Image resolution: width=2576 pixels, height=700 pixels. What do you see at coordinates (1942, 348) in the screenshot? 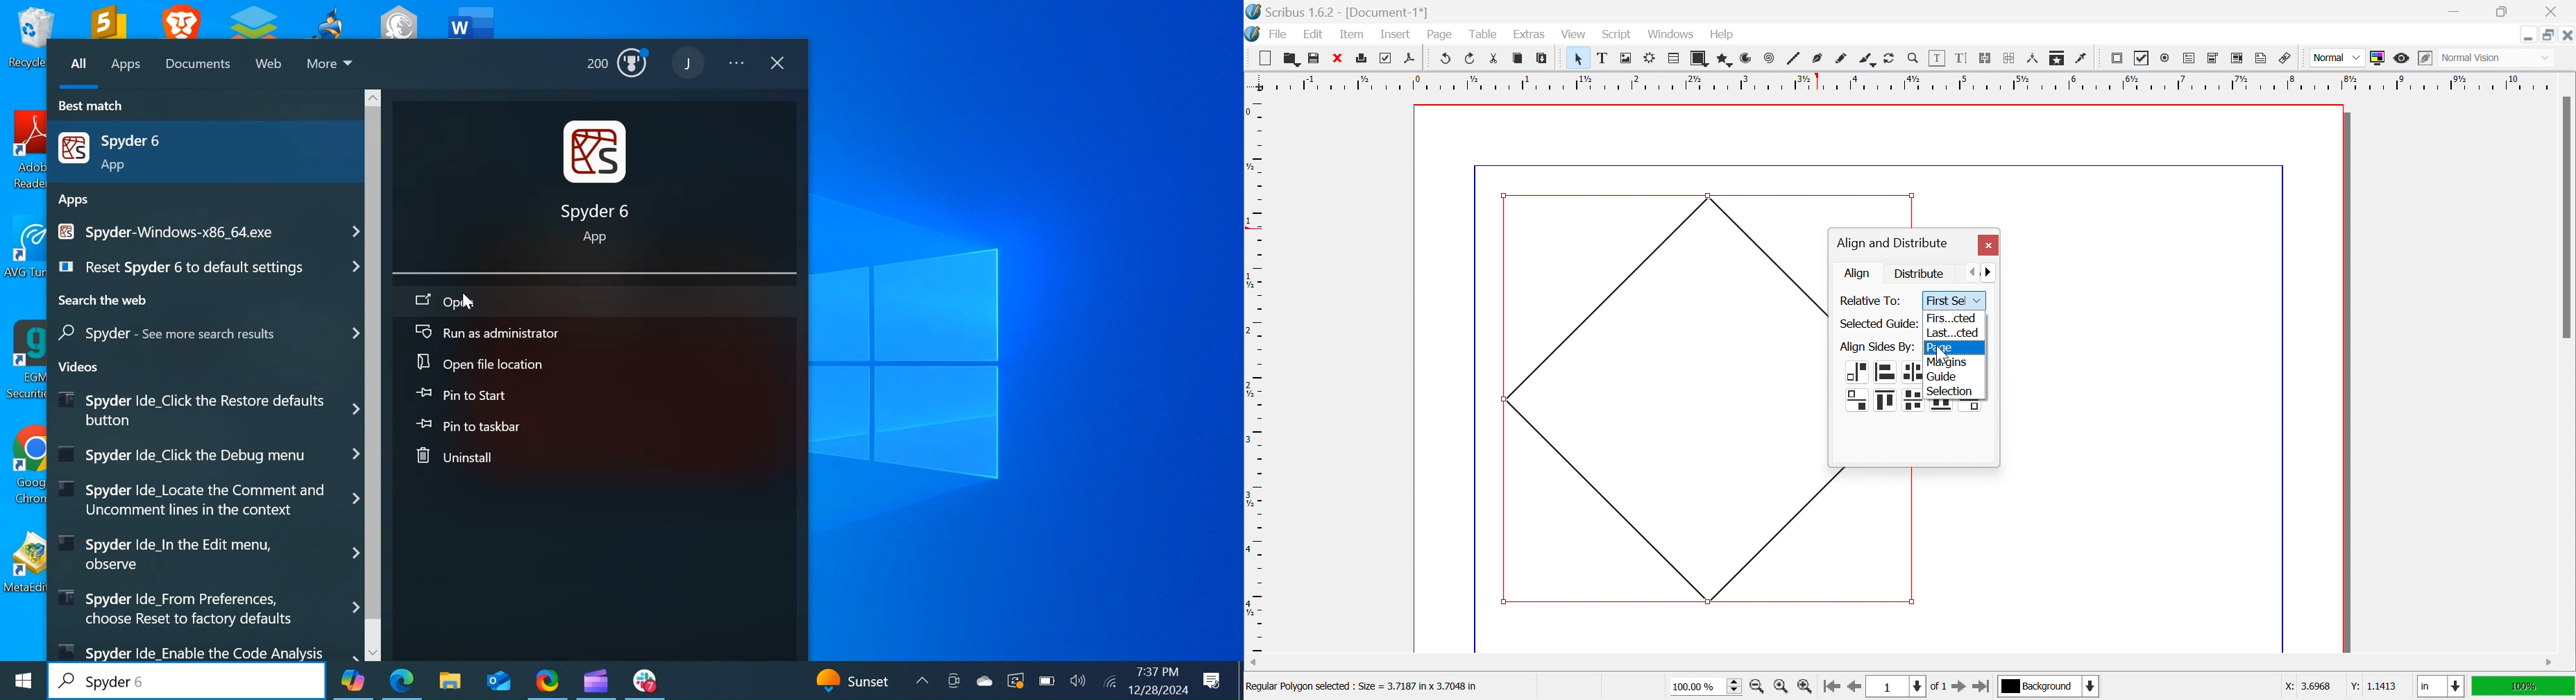
I see `Page` at bounding box center [1942, 348].